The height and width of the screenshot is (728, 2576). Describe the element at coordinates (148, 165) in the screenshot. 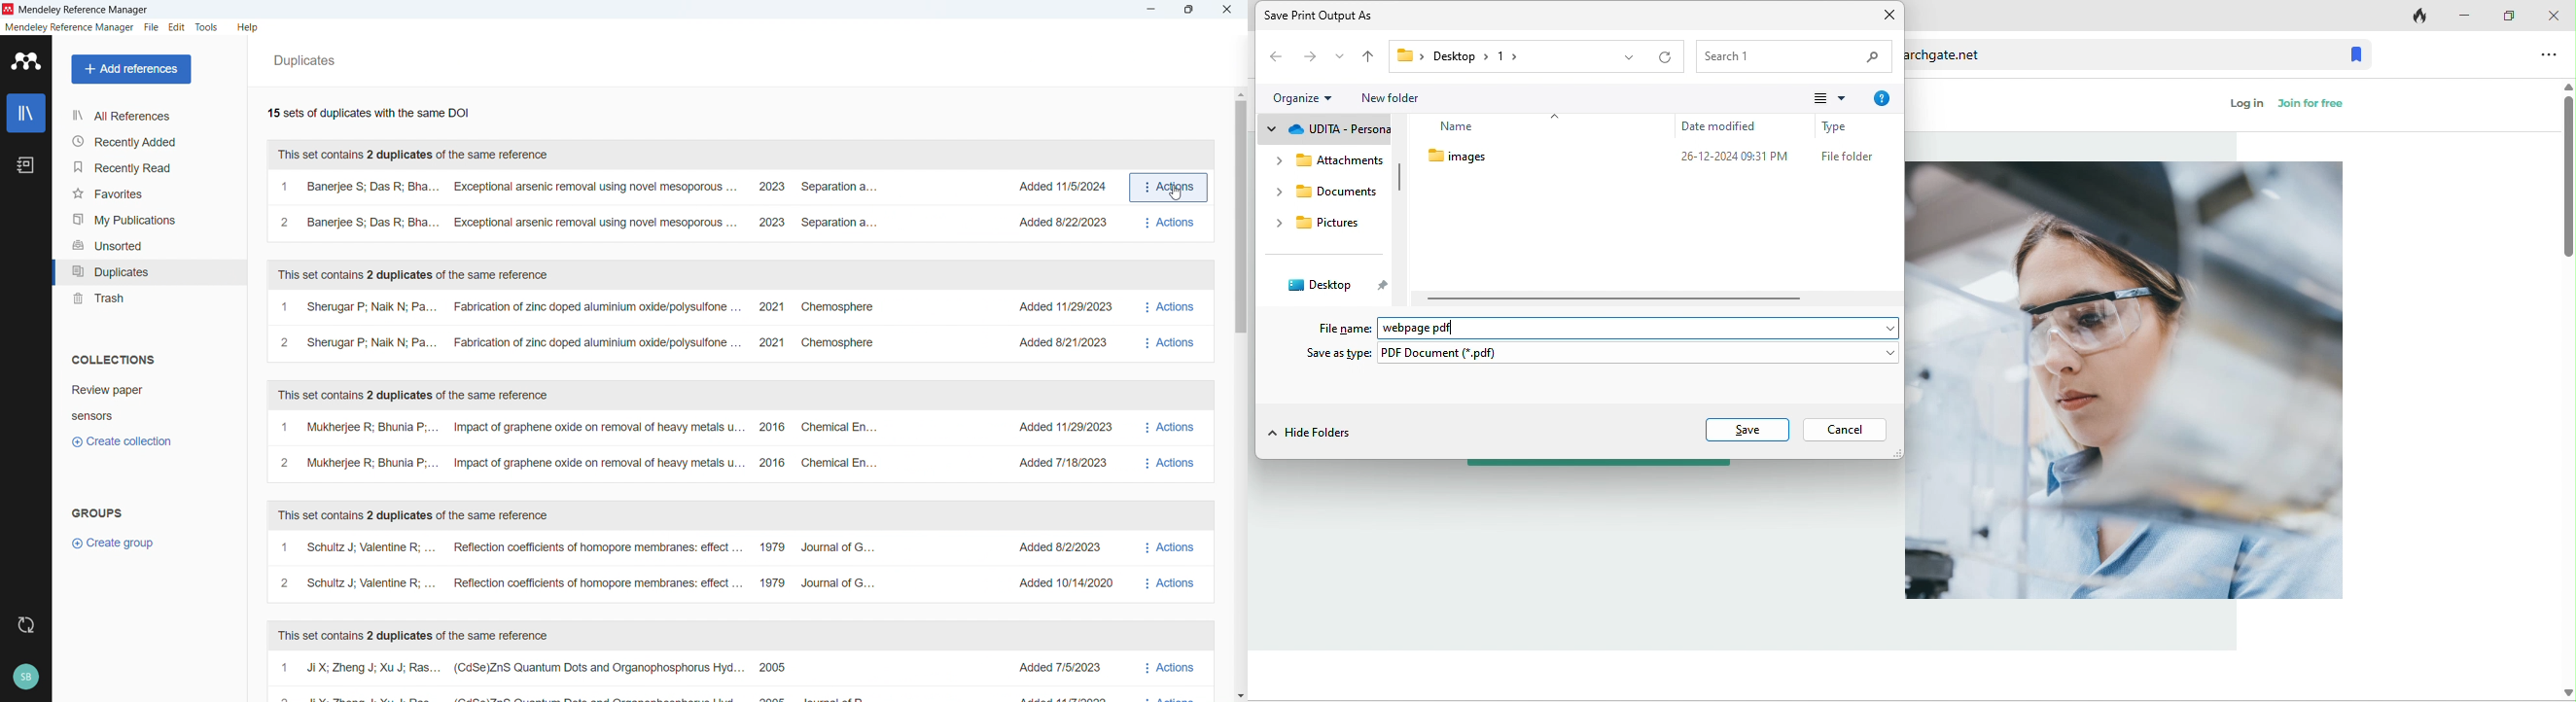

I see `Recently read ` at that location.